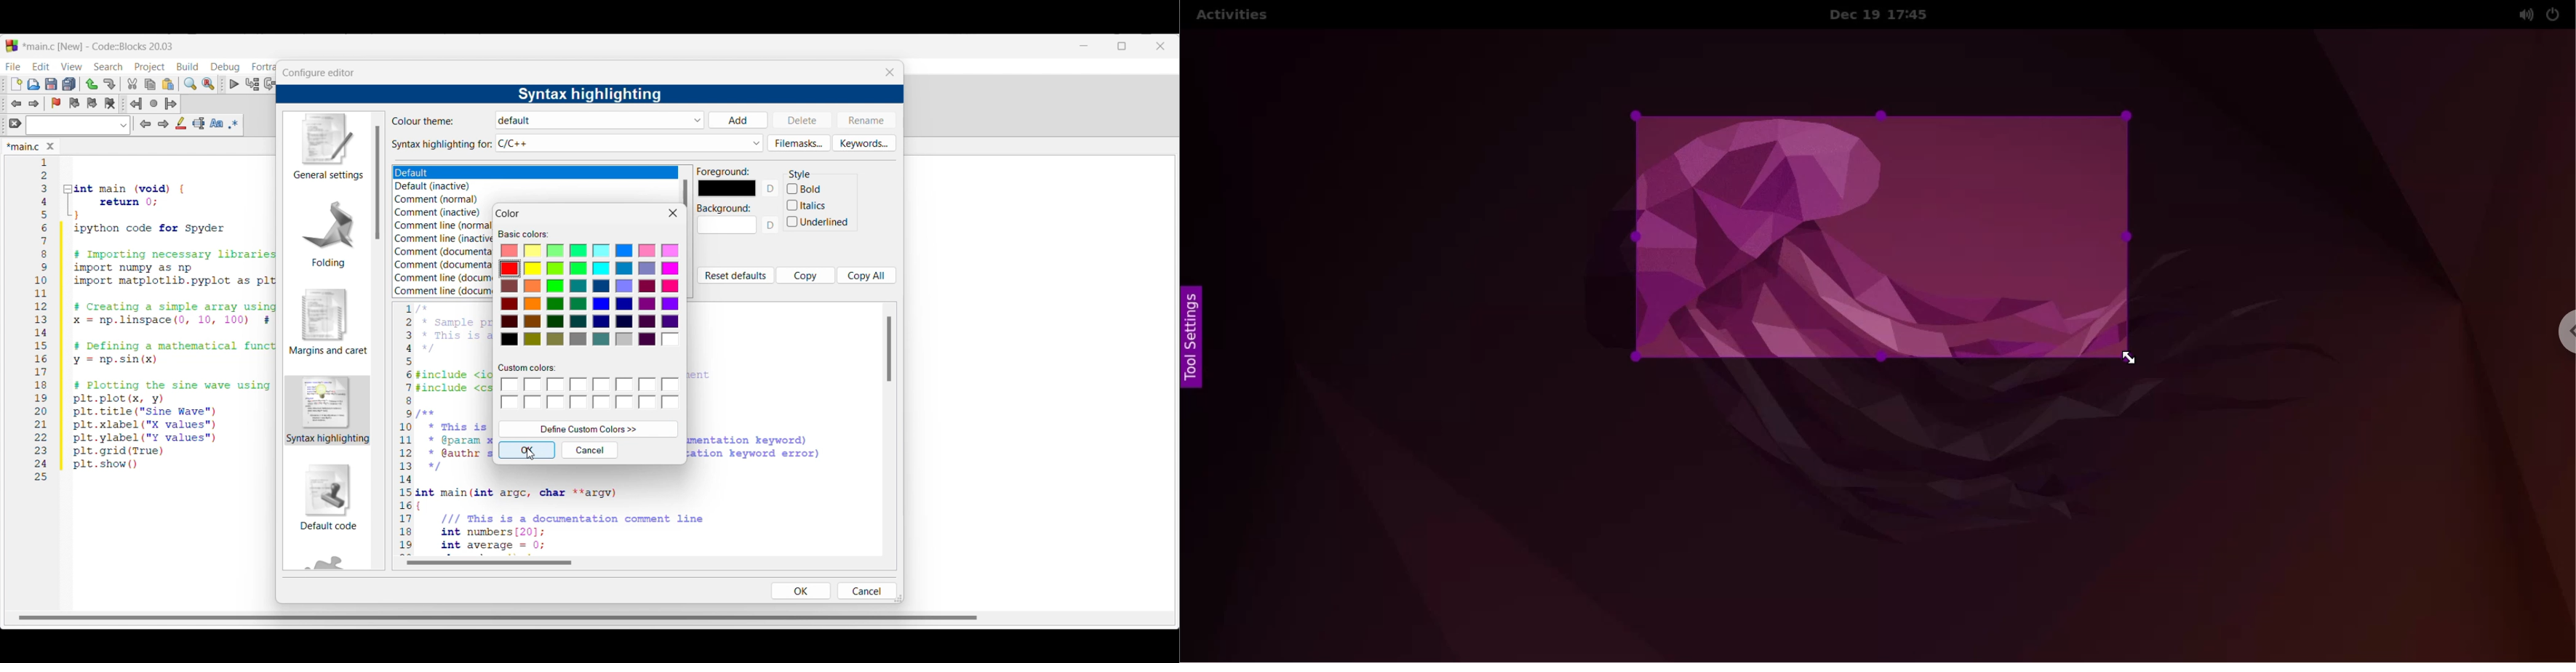  I want to click on Settings title changed, so click(589, 95).